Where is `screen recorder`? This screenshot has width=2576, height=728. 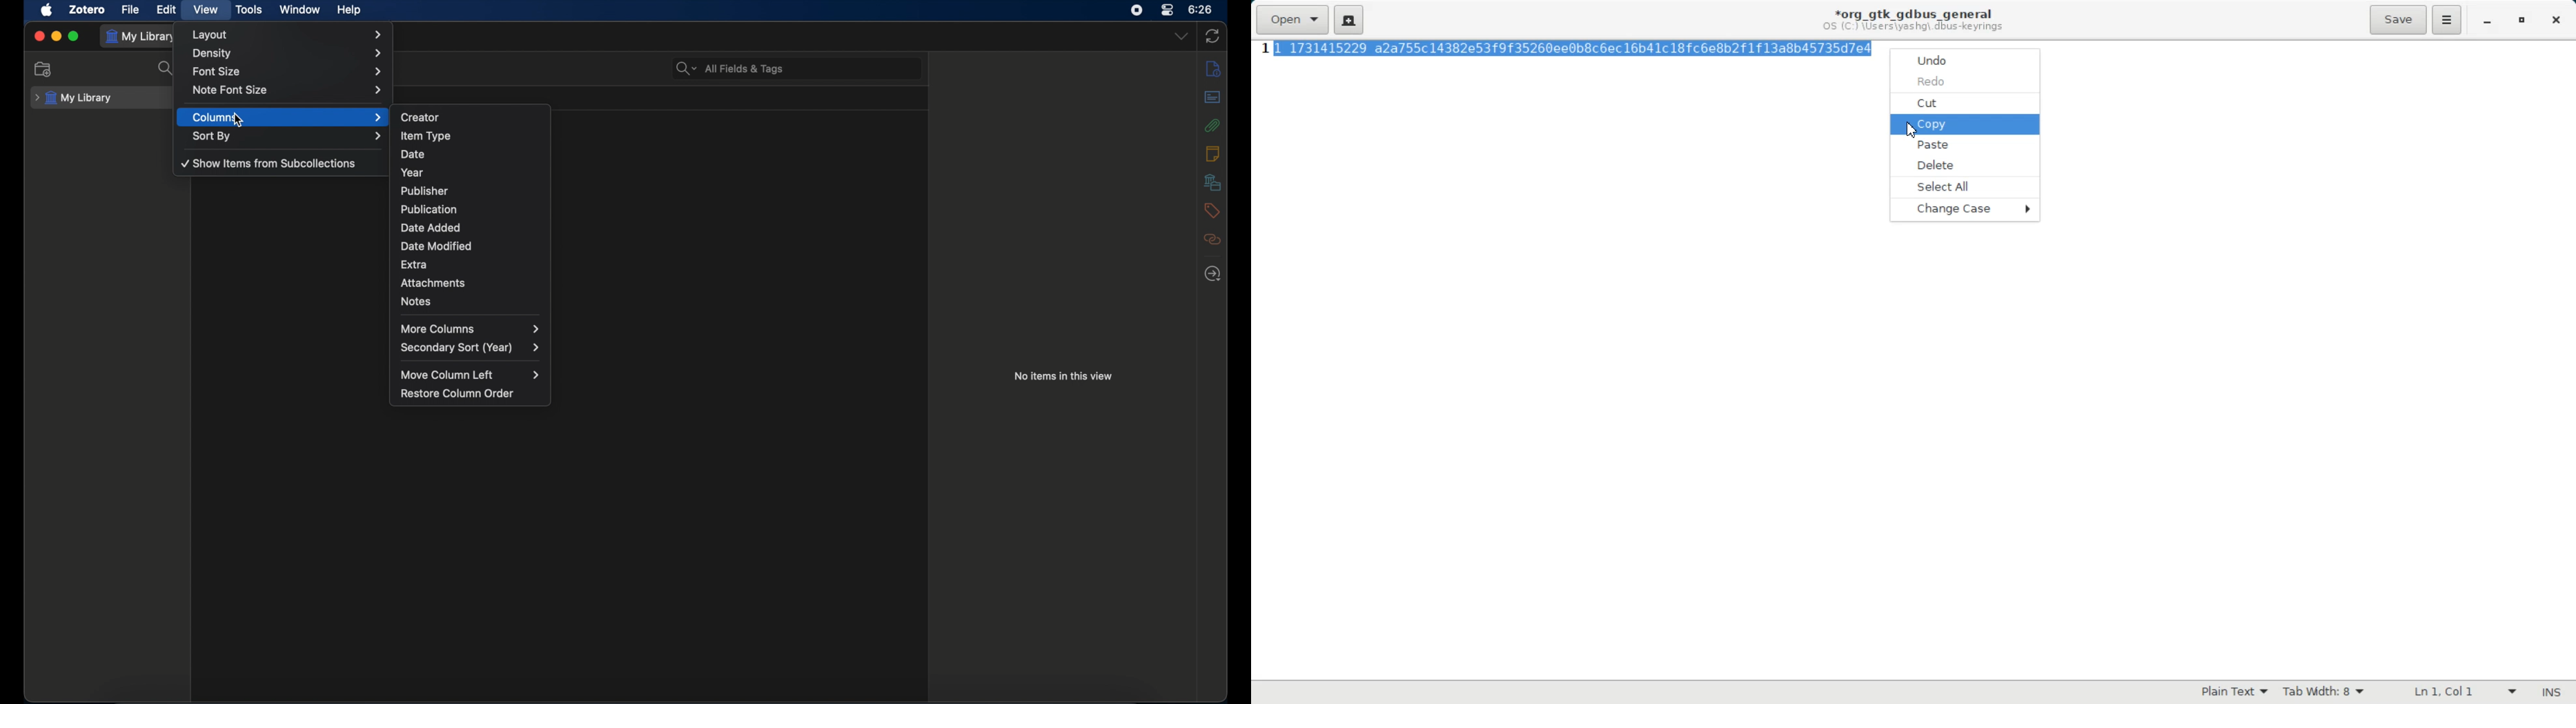 screen recorder is located at coordinates (1137, 10).